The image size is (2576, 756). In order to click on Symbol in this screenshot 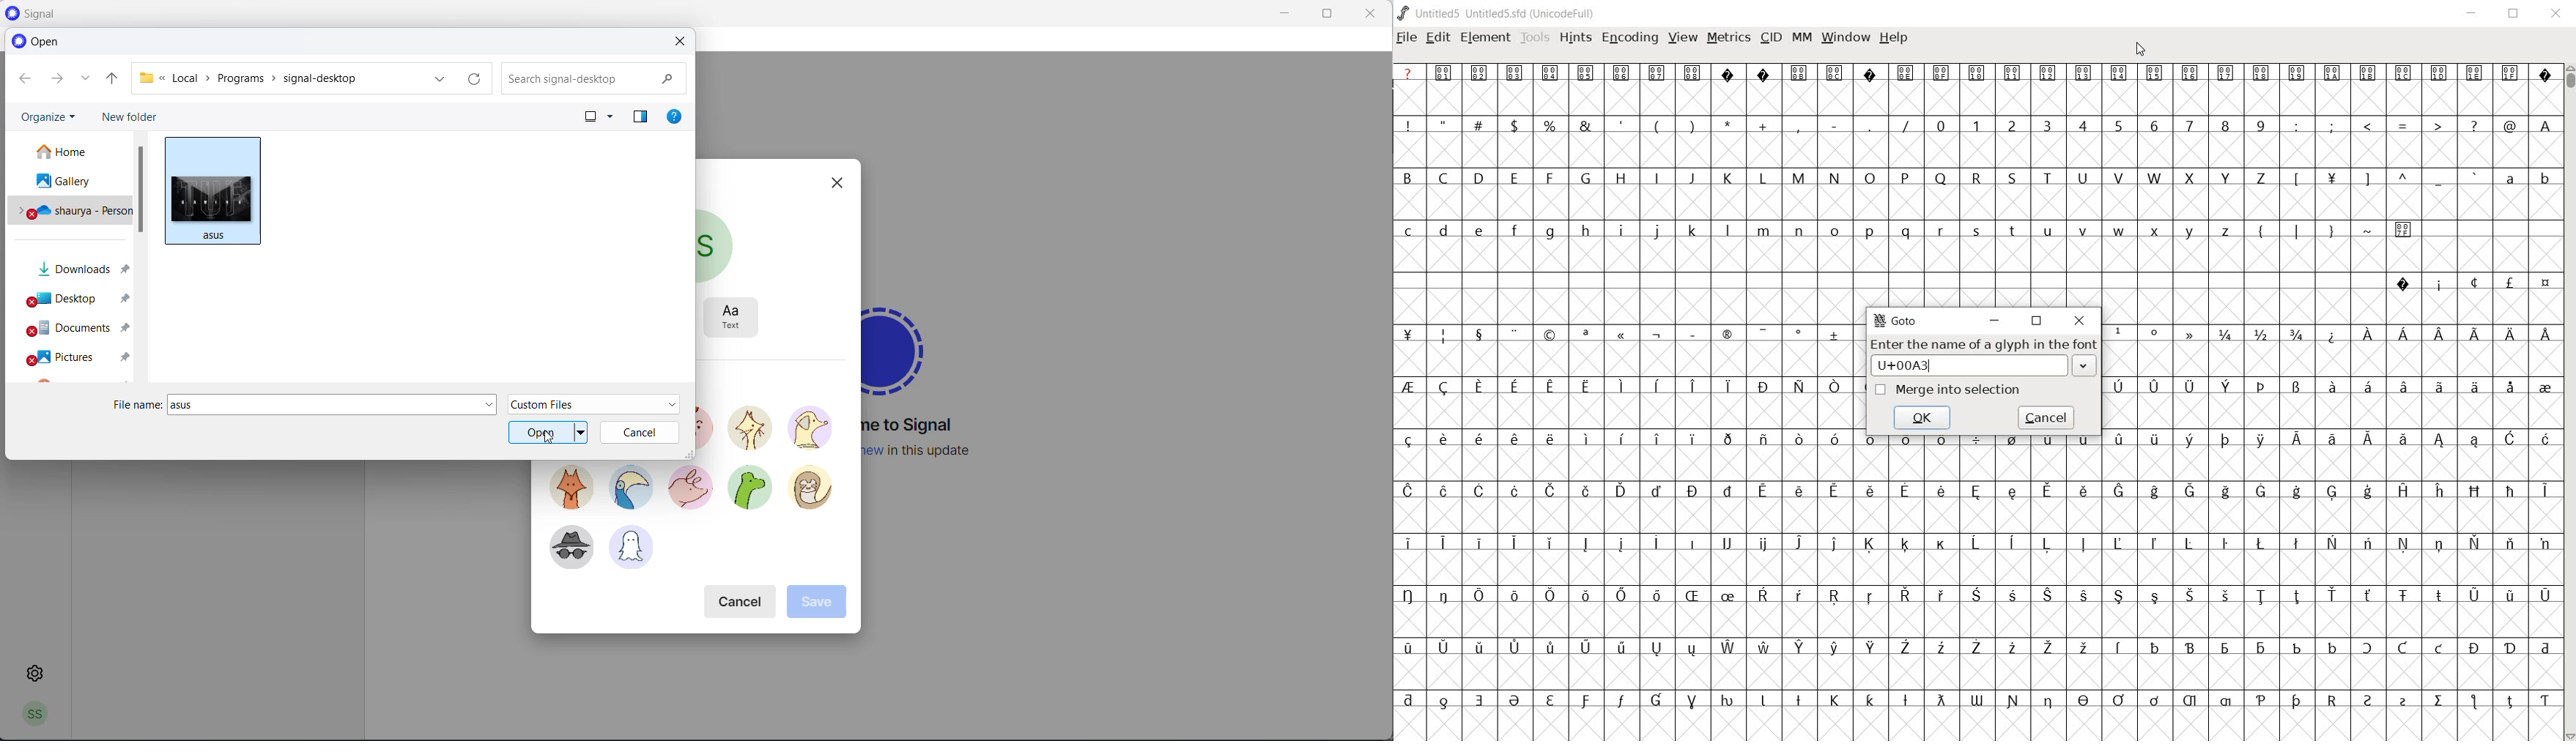, I will do `click(1656, 335)`.